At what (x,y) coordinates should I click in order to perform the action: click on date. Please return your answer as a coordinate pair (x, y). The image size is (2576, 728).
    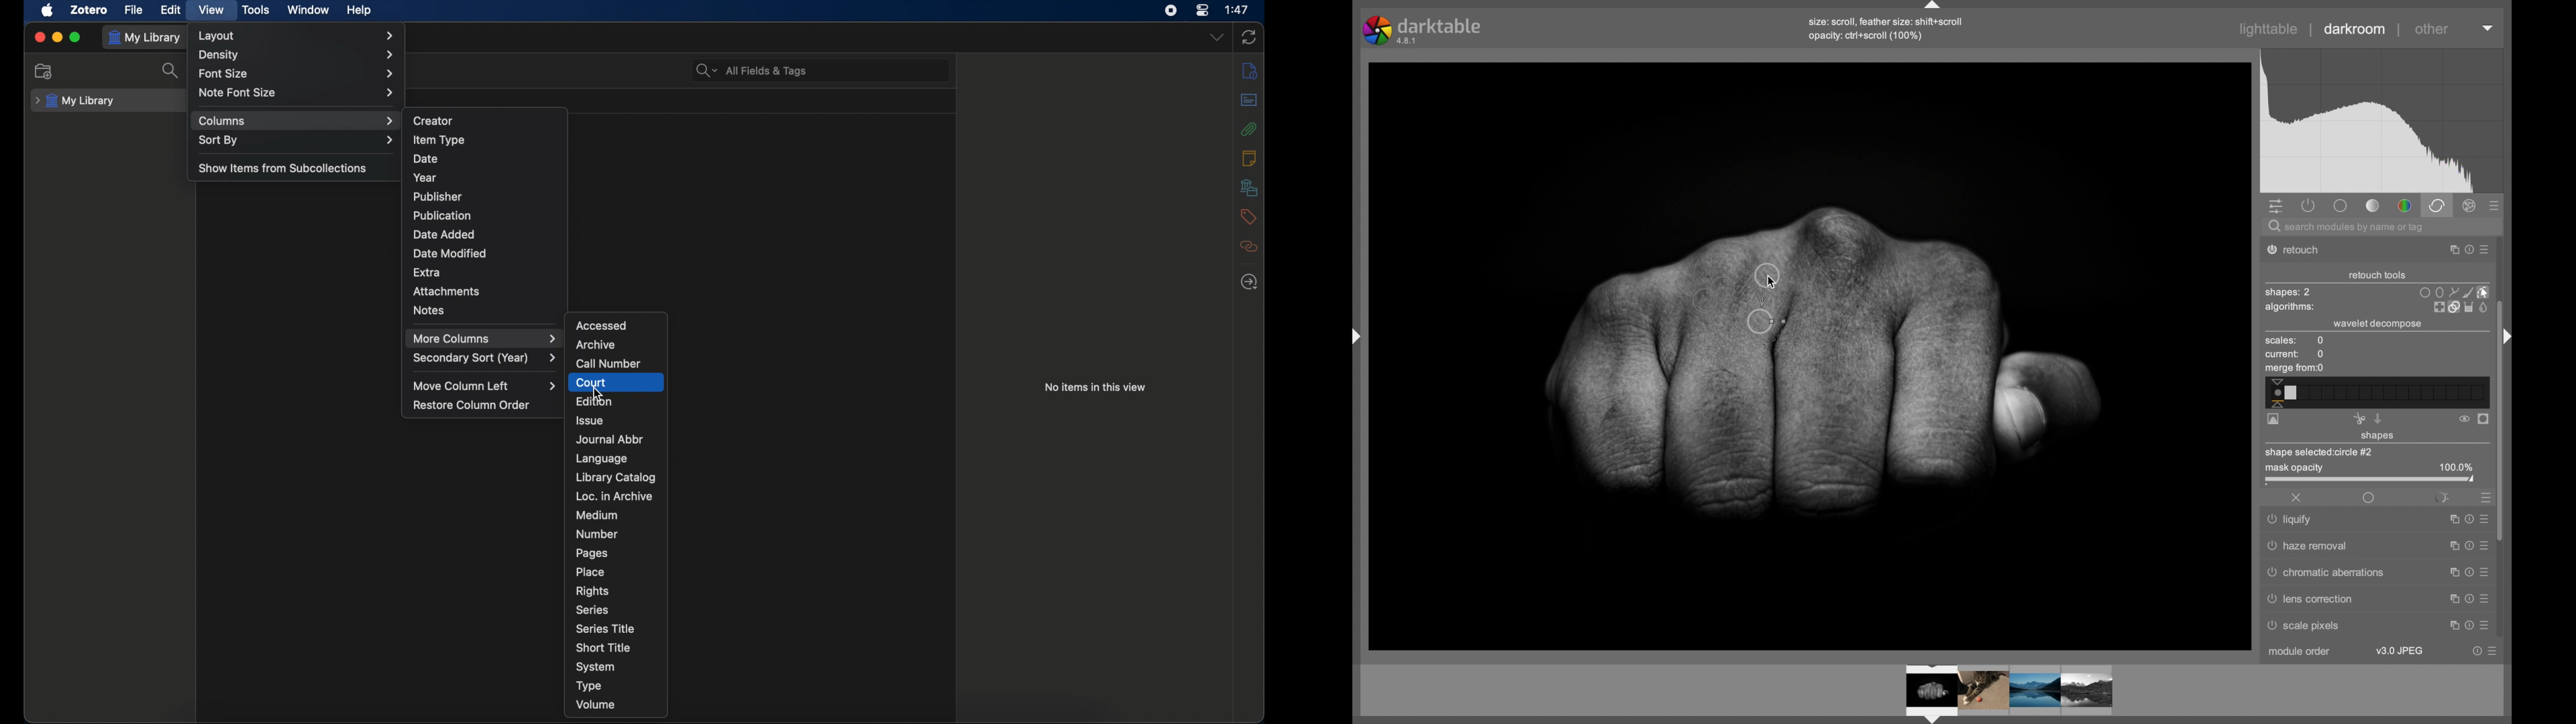
    Looking at the image, I should click on (425, 158).